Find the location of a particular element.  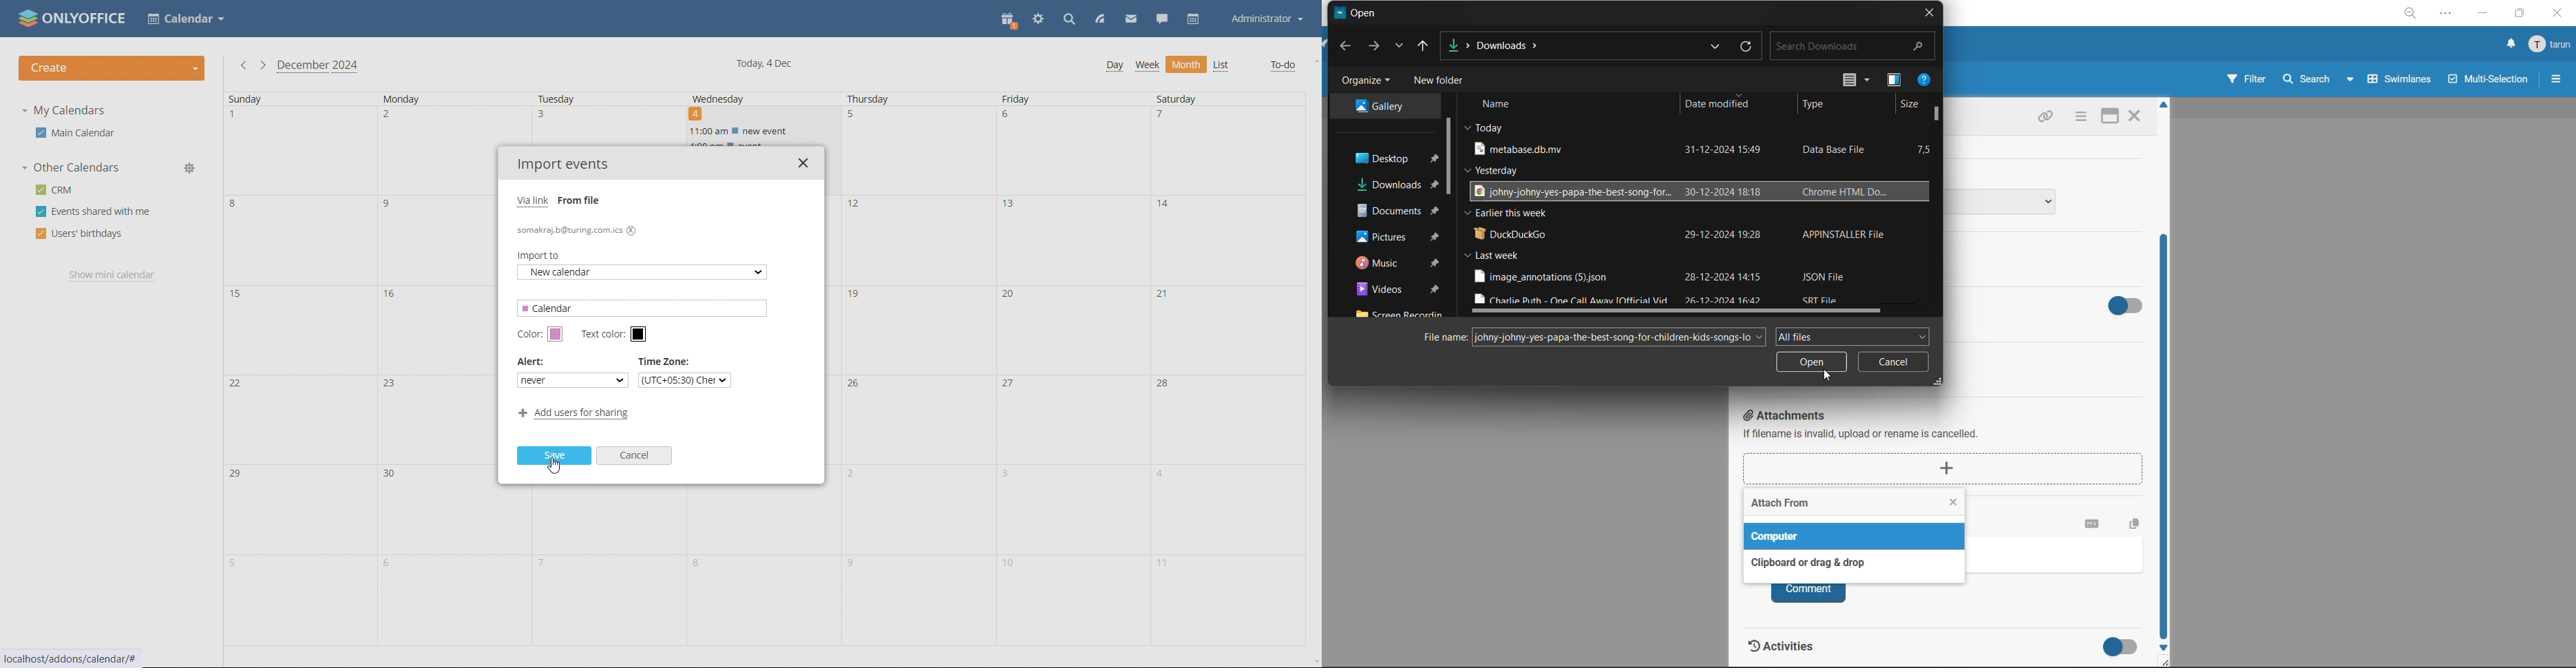

next is located at coordinates (1375, 47).